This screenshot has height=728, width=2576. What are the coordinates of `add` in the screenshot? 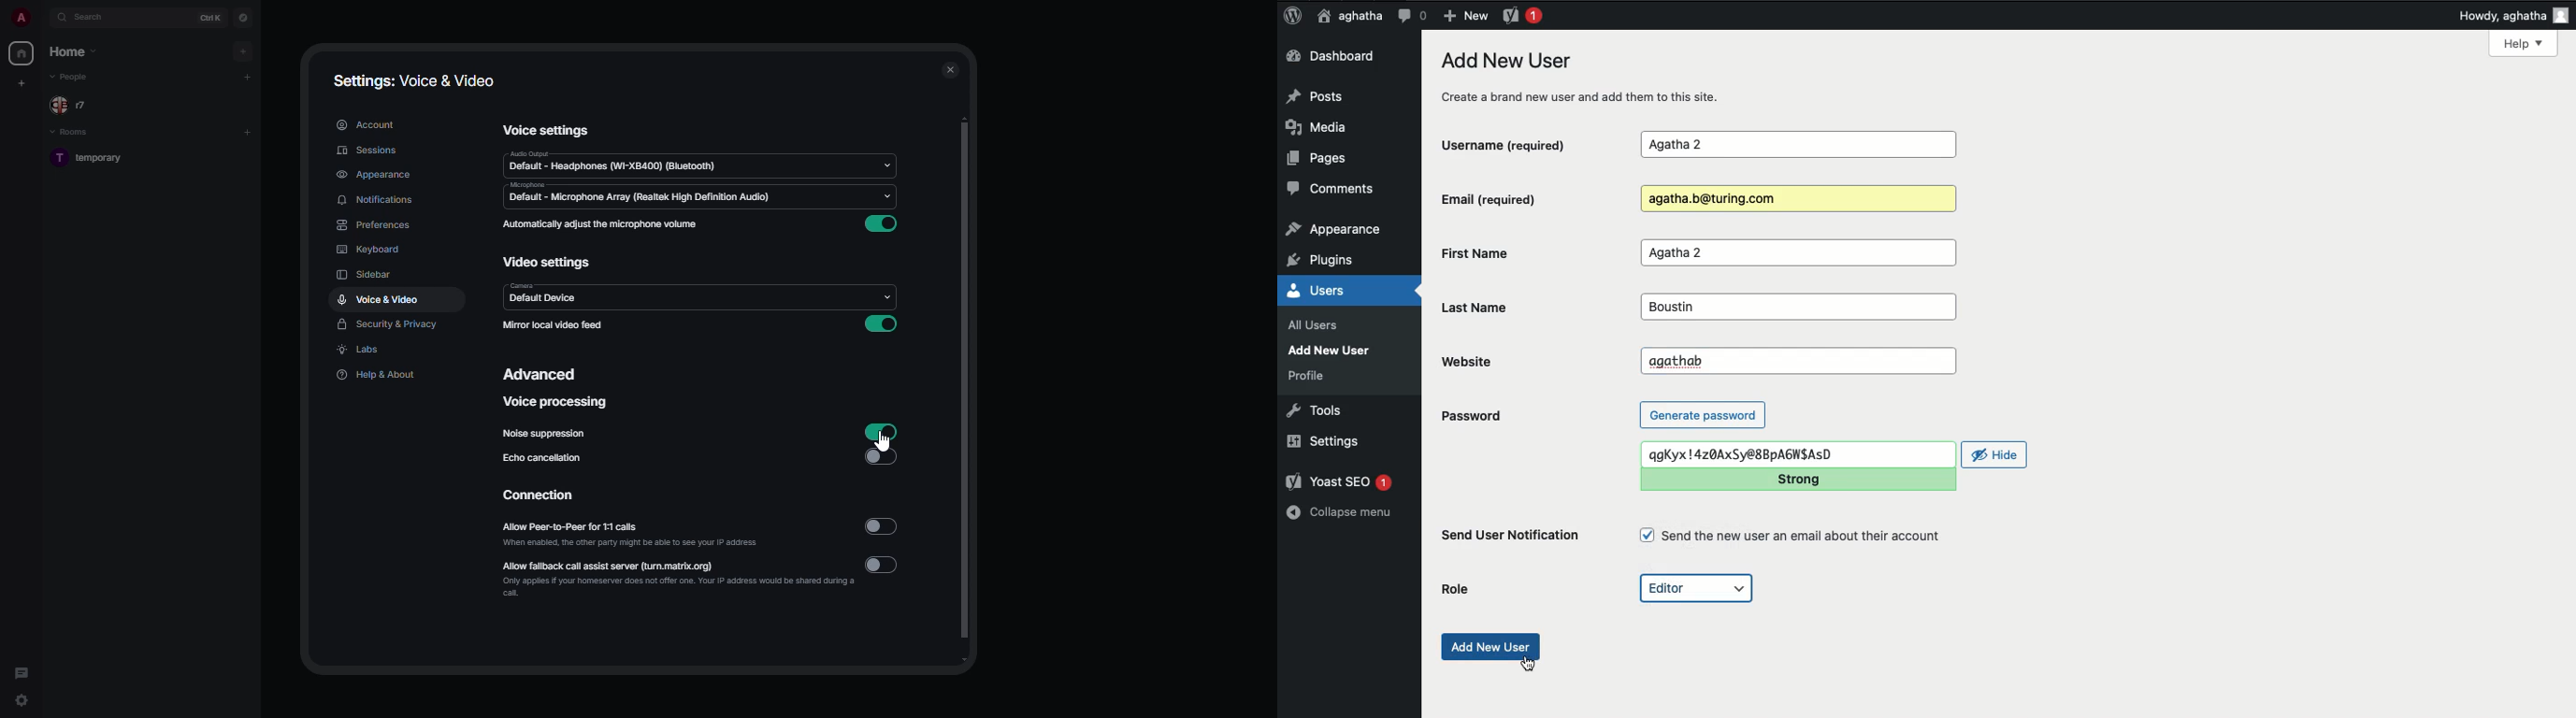 It's located at (244, 50).